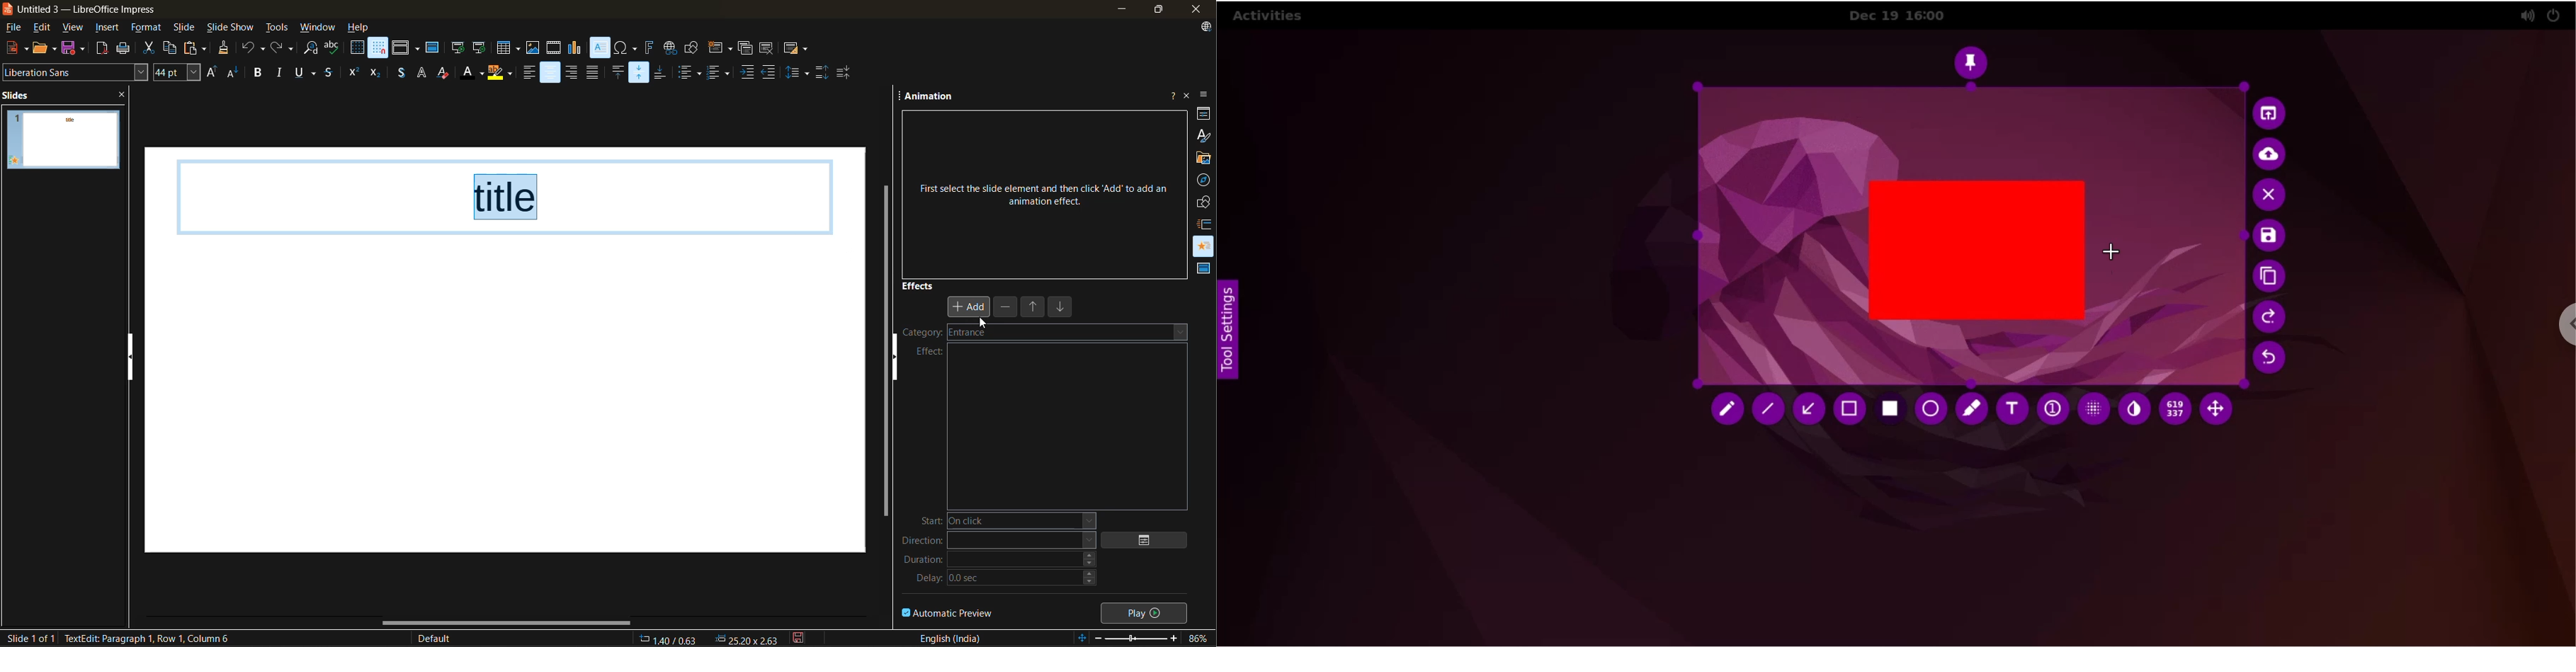 The height and width of the screenshot is (672, 2576). What do you see at coordinates (943, 334) in the screenshot?
I see `company` at bounding box center [943, 334].